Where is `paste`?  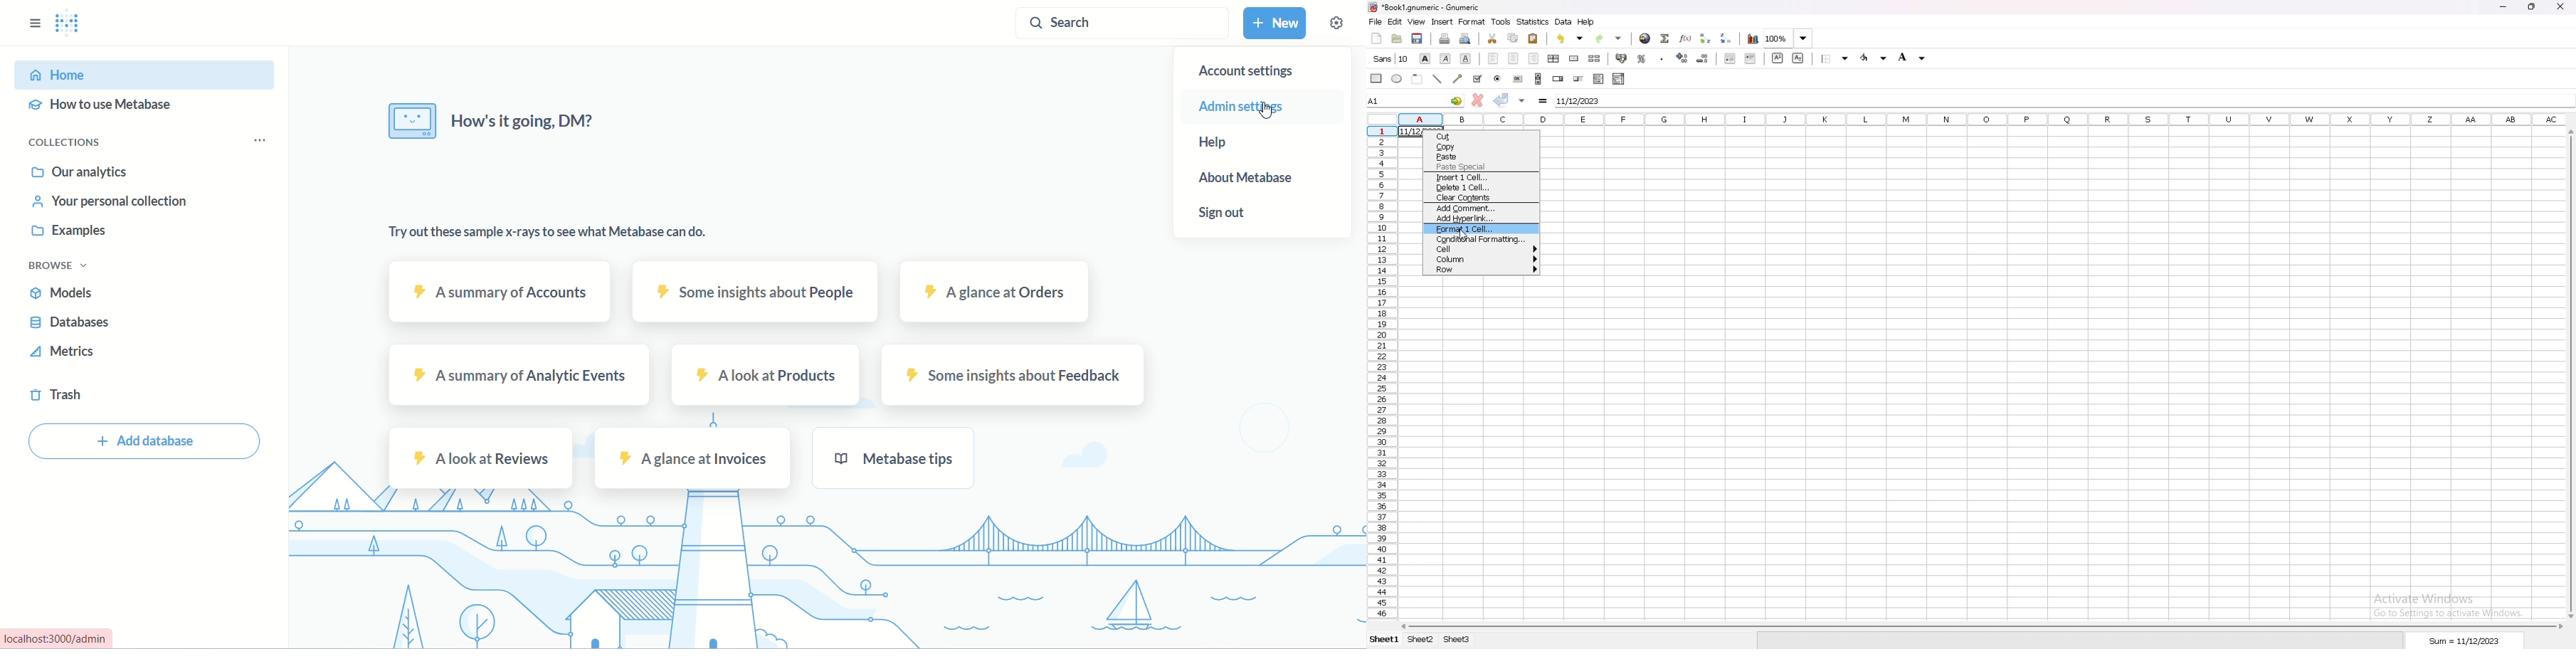
paste is located at coordinates (1532, 39).